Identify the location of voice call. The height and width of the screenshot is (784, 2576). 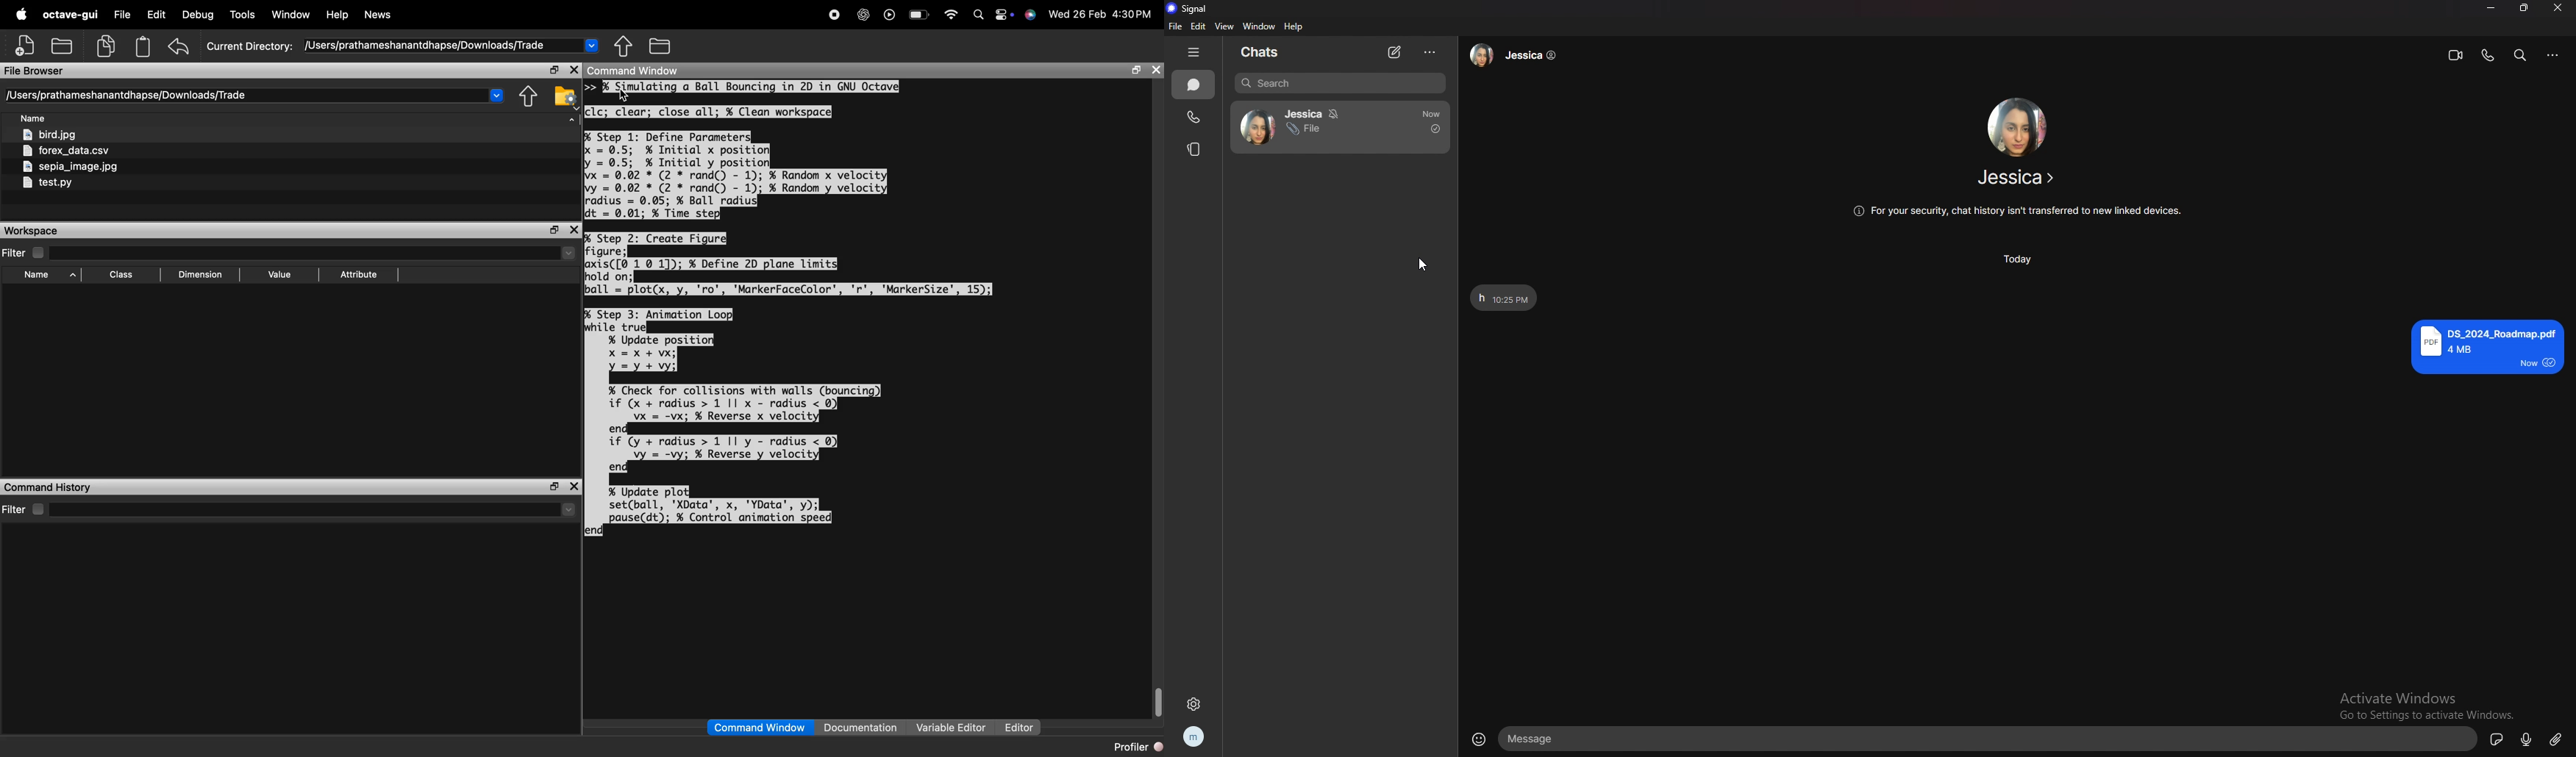
(2487, 55).